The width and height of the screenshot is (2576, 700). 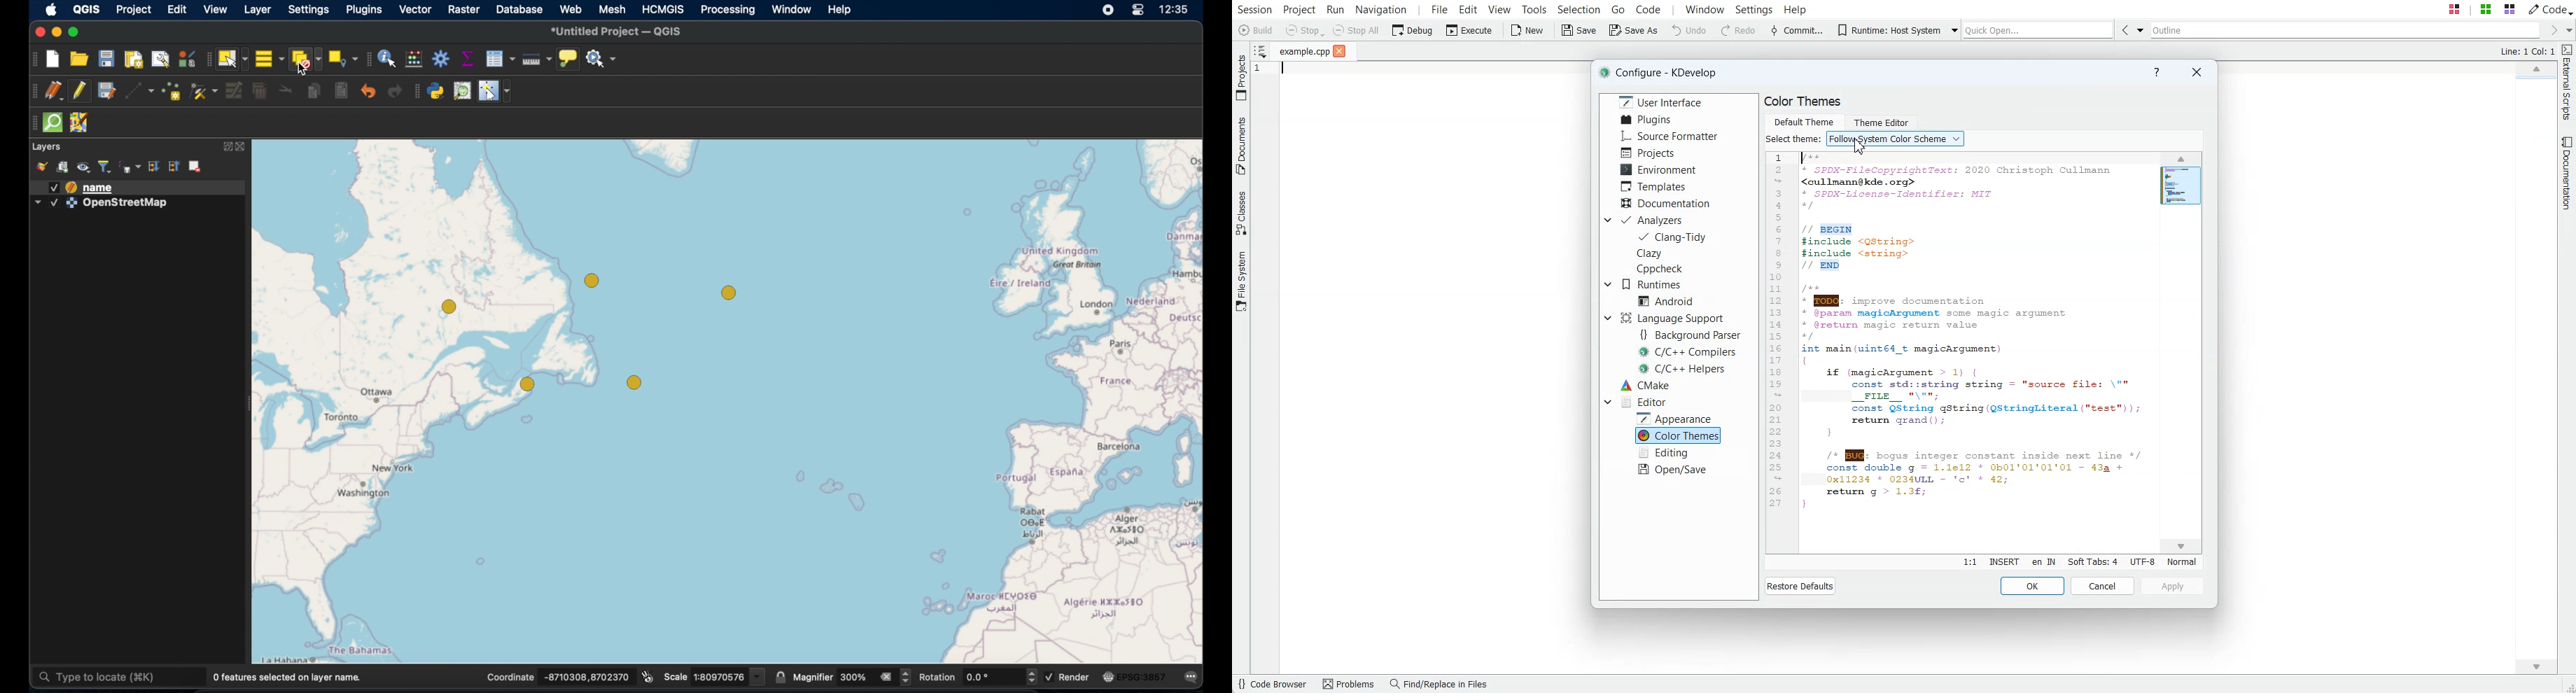 I want to click on add group, so click(x=62, y=168).